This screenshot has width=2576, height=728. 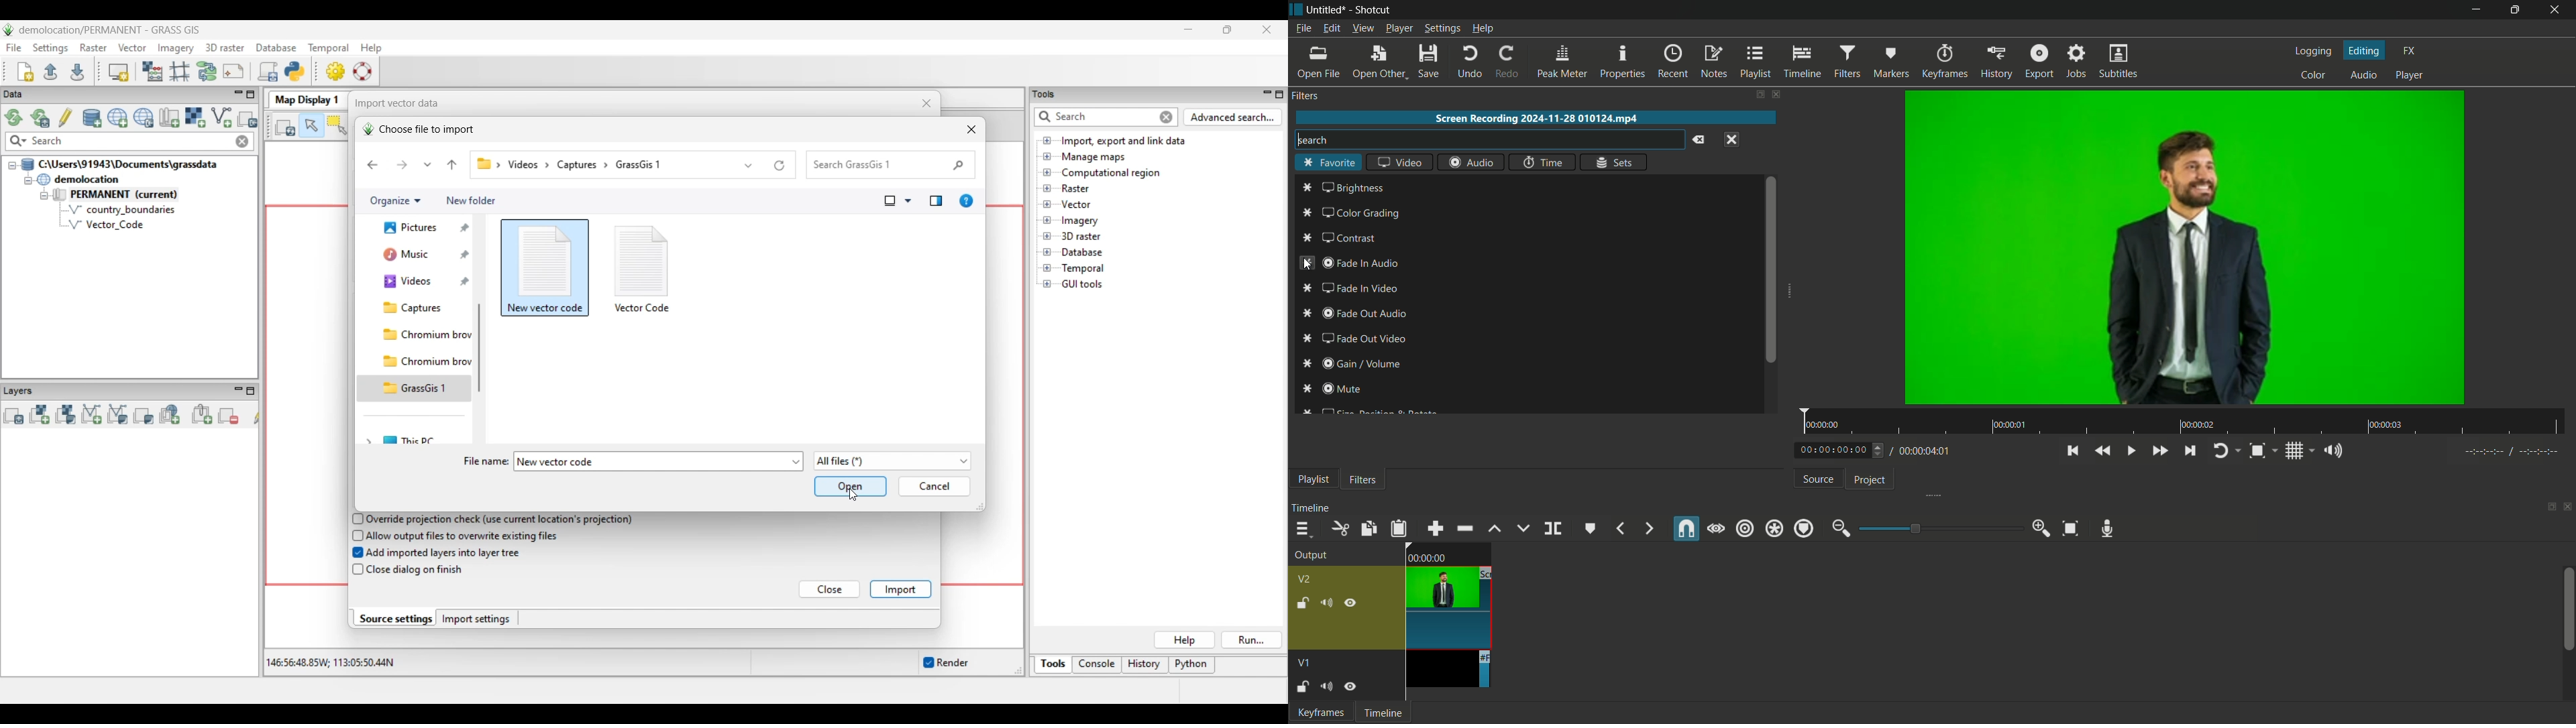 I want to click on save, so click(x=1428, y=60).